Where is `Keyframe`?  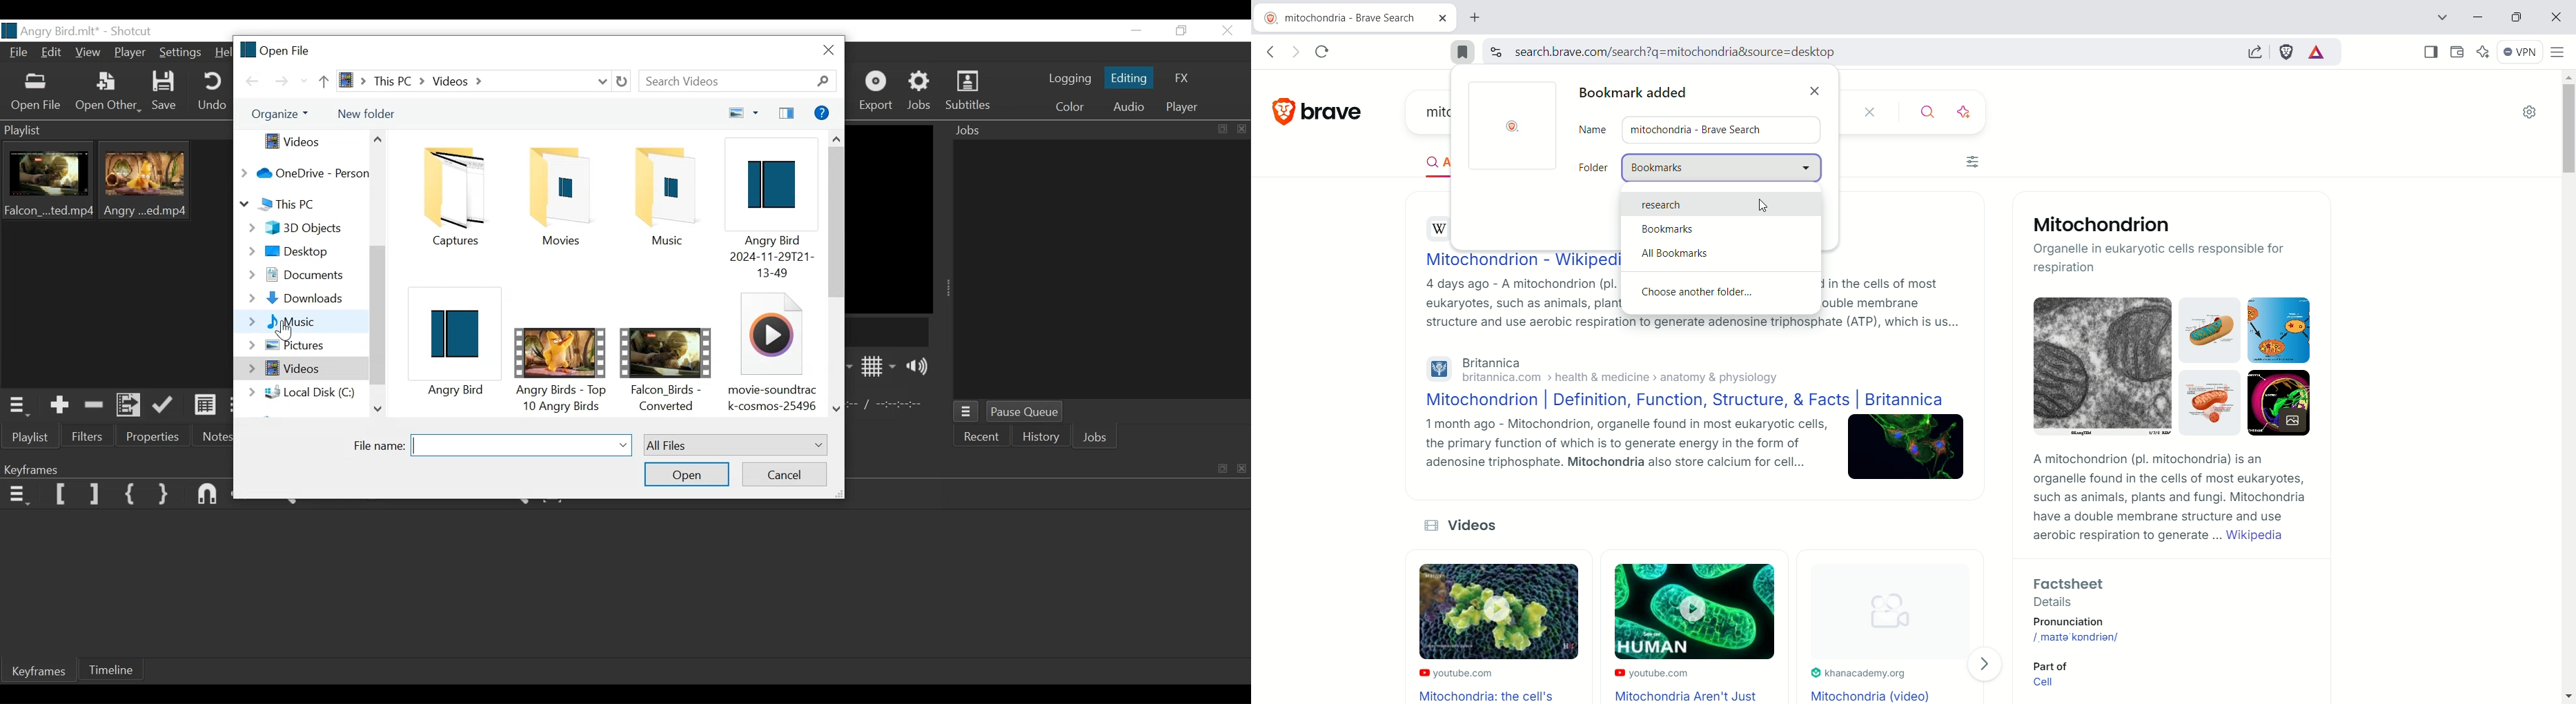
Keyframe is located at coordinates (36, 672).